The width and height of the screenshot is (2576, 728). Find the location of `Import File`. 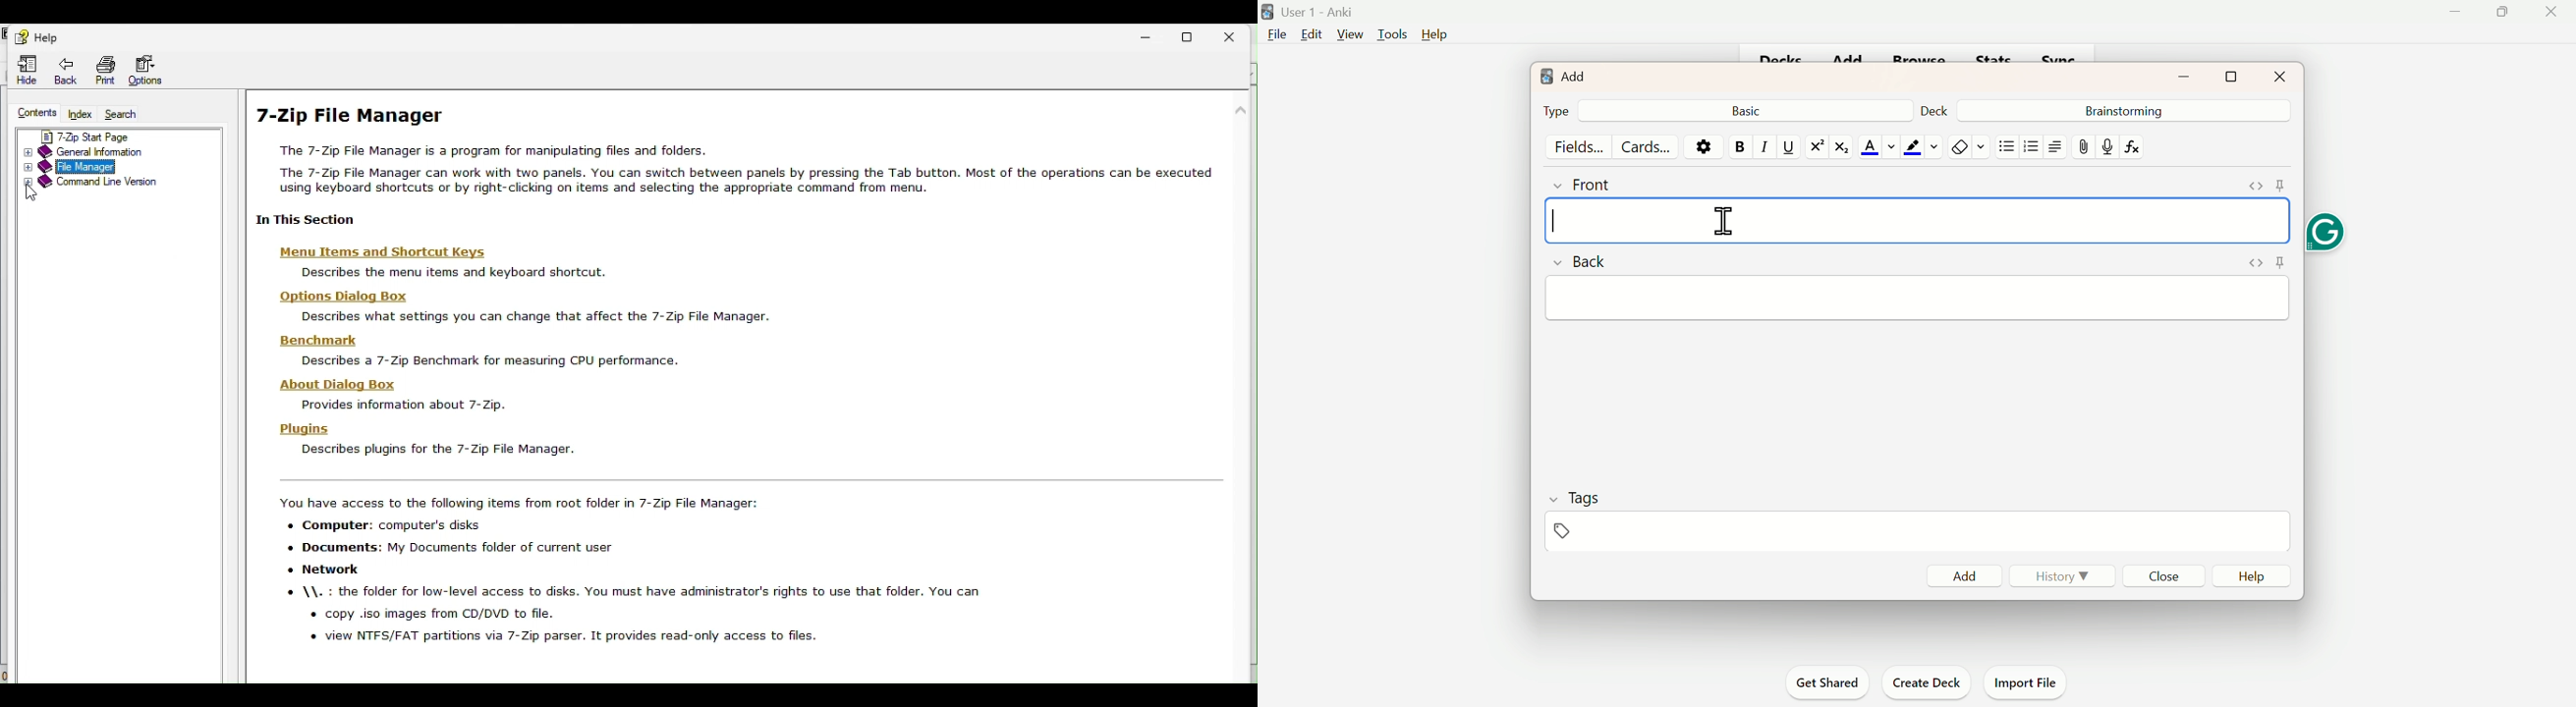

Import File is located at coordinates (2027, 680).